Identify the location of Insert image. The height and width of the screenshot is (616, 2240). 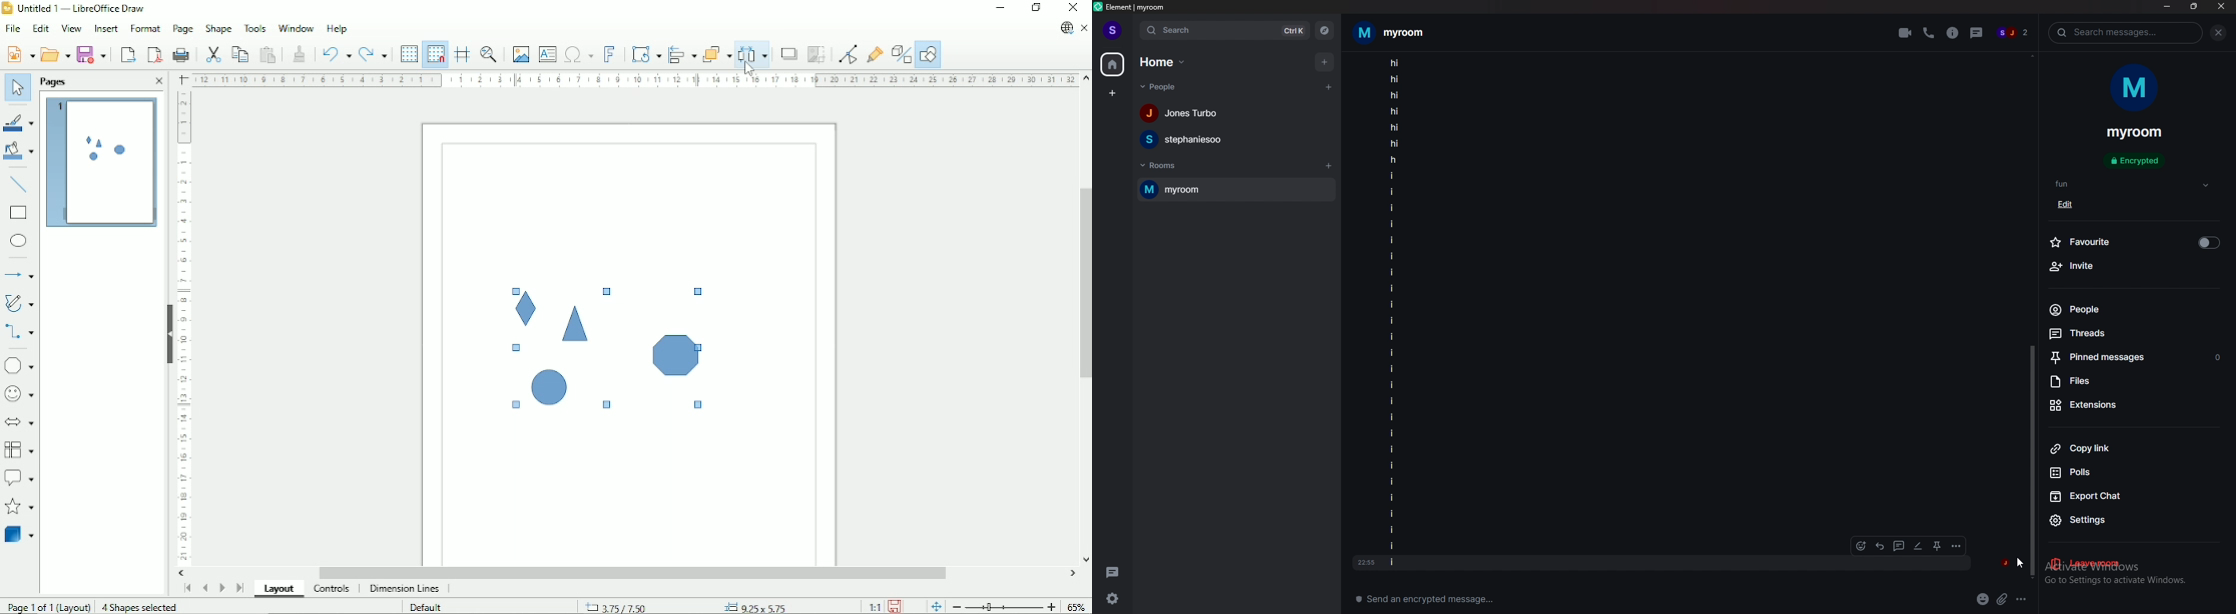
(520, 53).